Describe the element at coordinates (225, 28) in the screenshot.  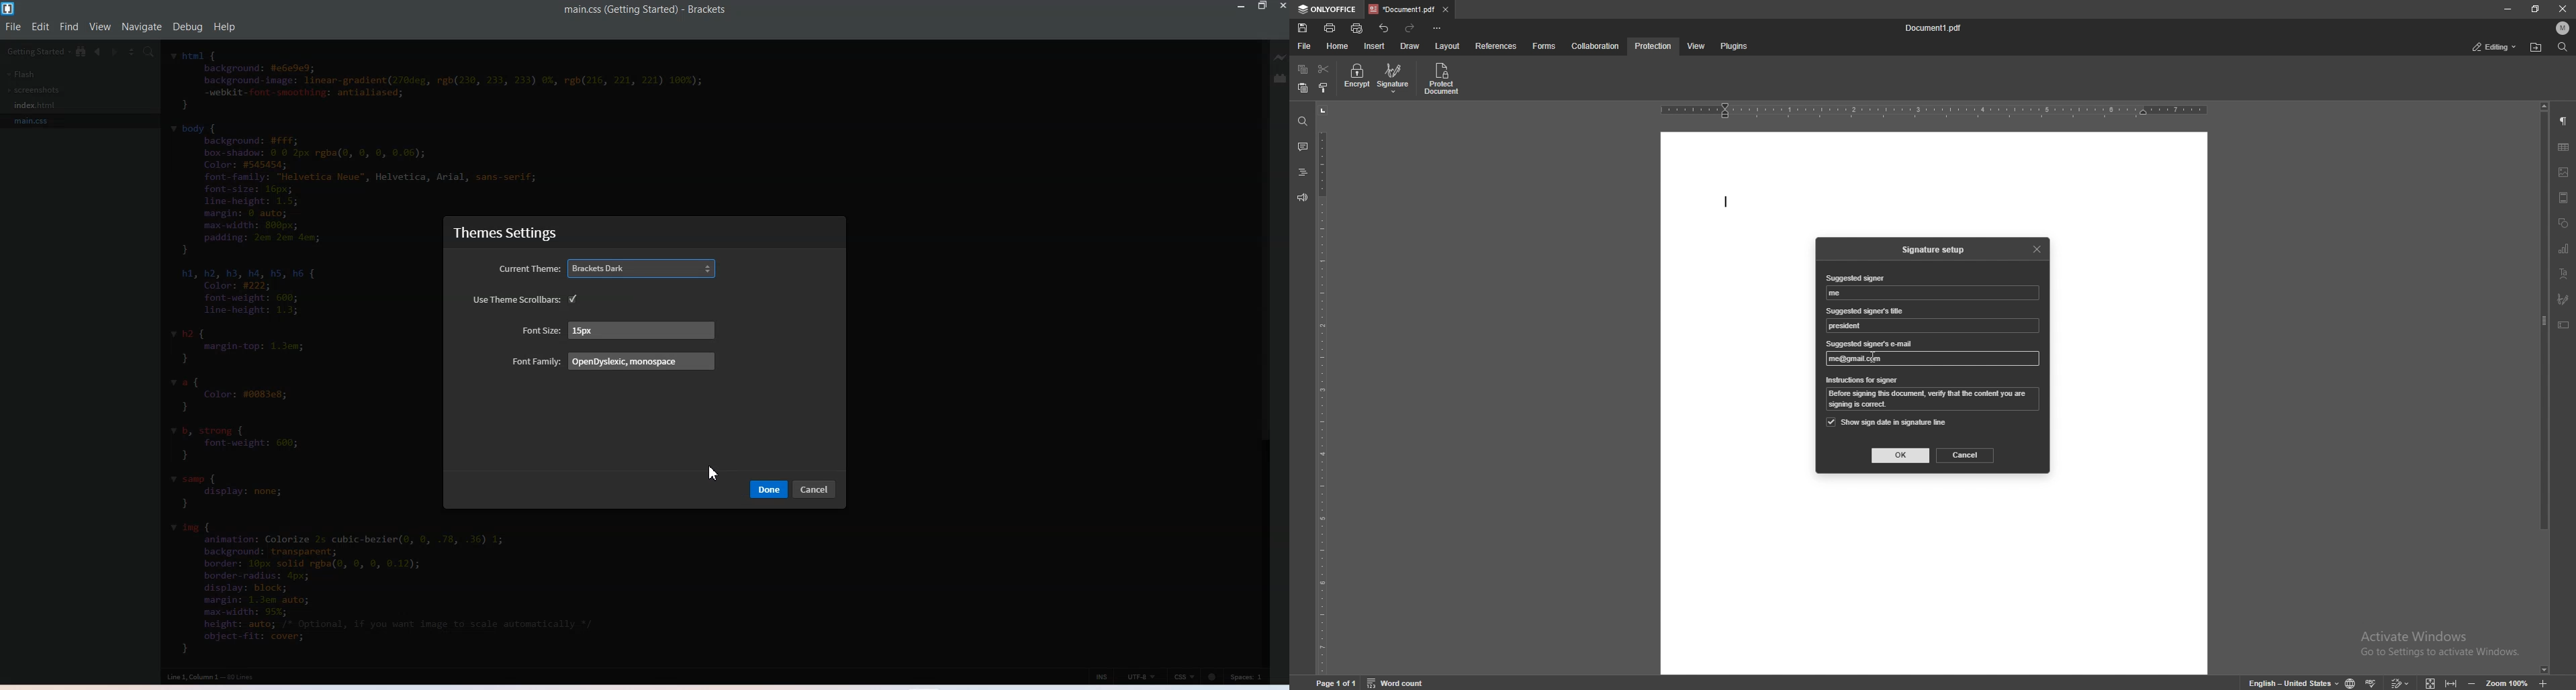
I see `Help` at that location.